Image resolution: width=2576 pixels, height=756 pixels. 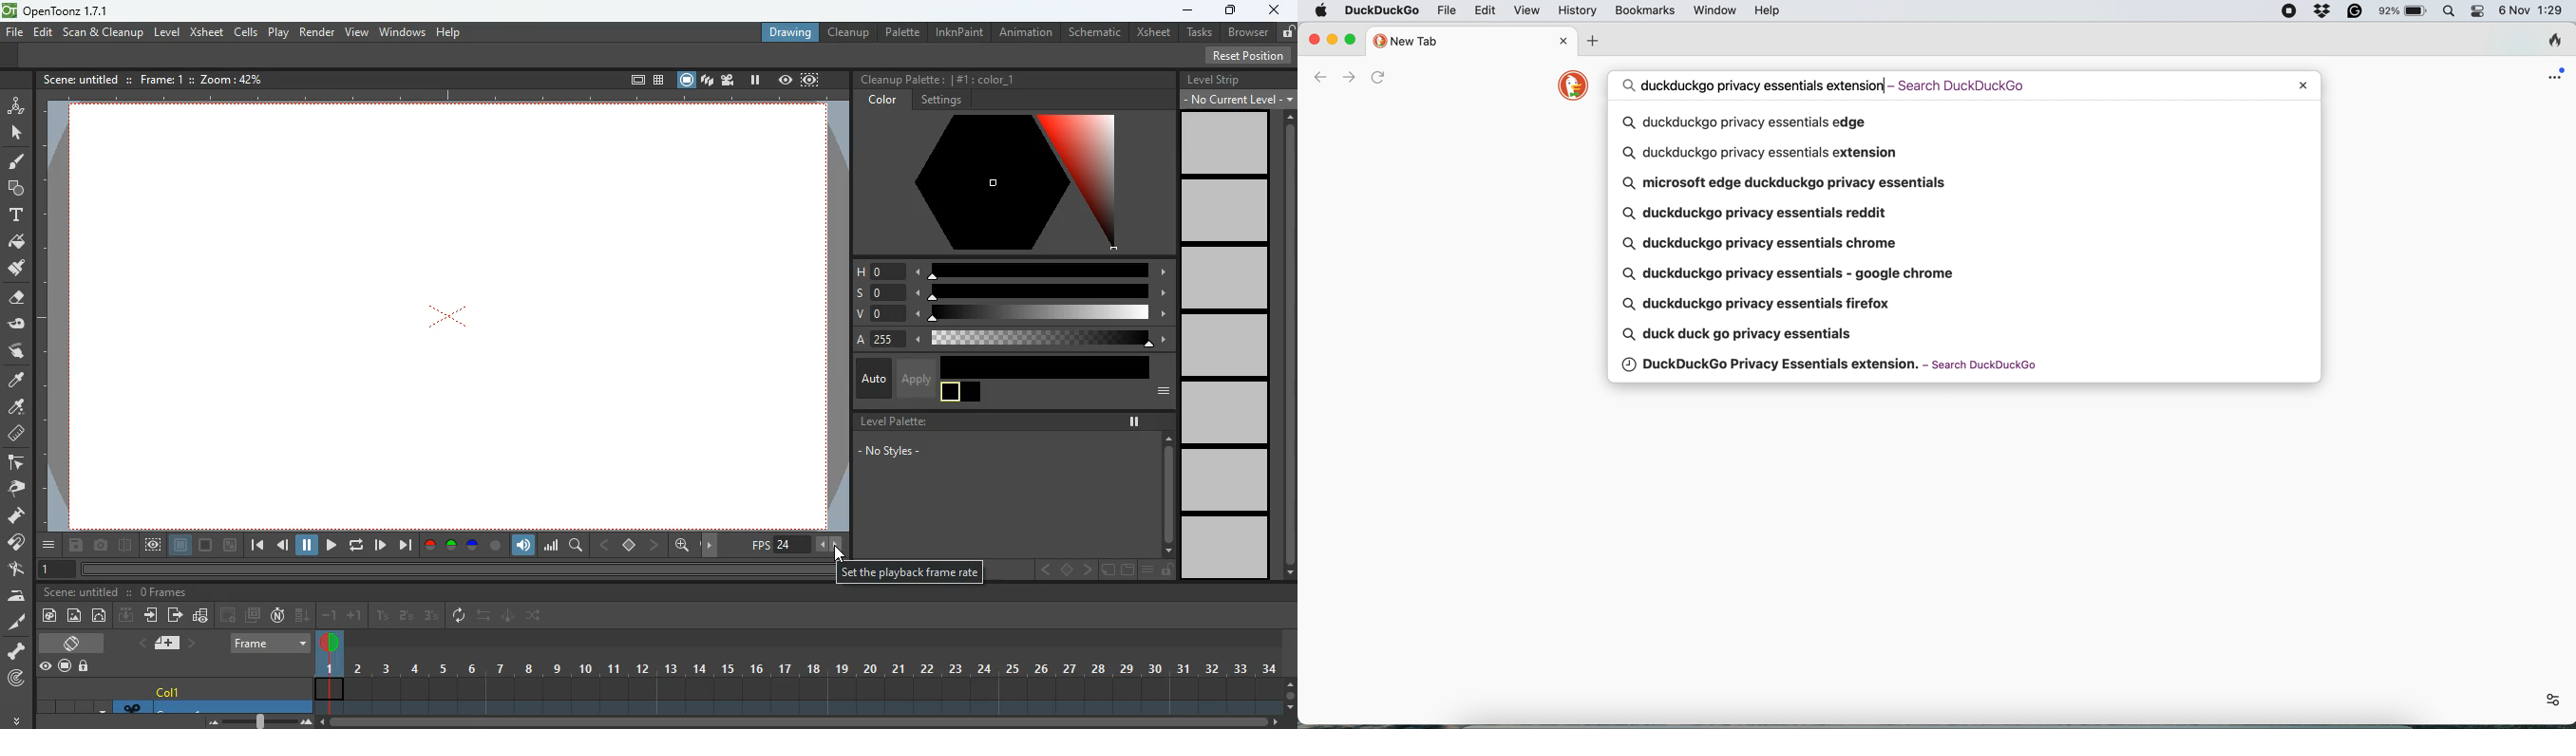 What do you see at coordinates (1013, 272) in the screenshot?
I see `h` at bounding box center [1013, 272].